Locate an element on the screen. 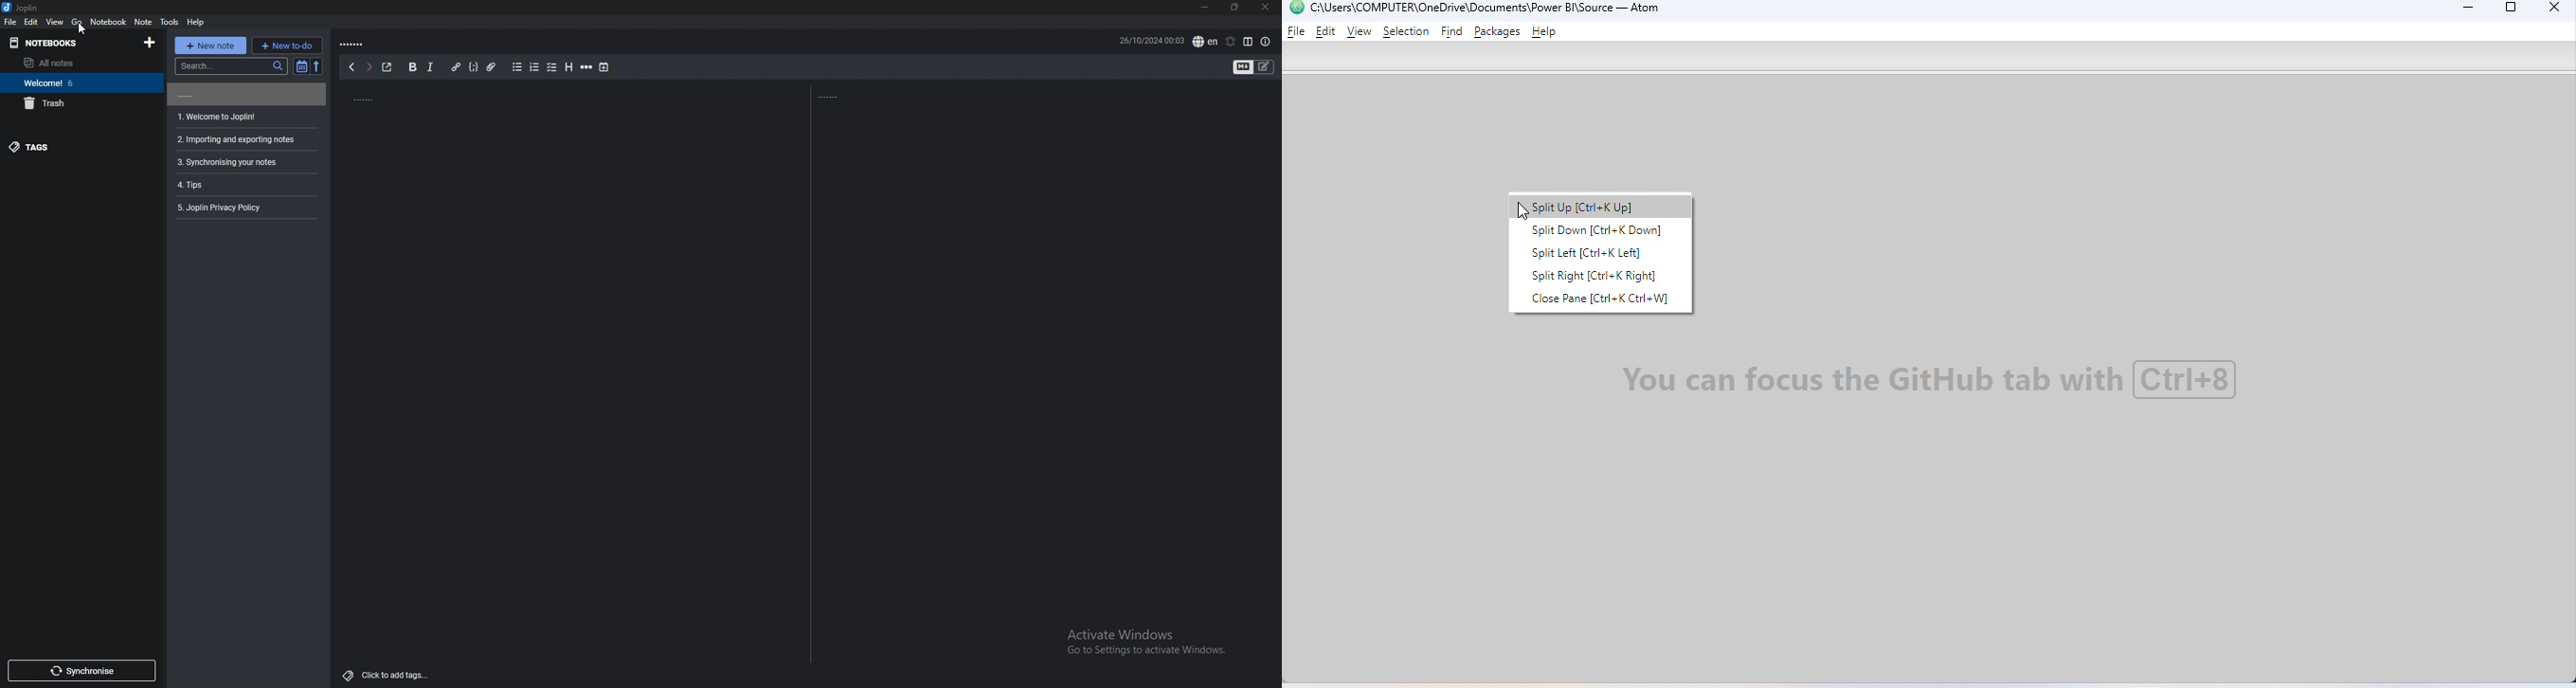 The image size is (2576, 700). note 5 is located at coordinates (244, 184).